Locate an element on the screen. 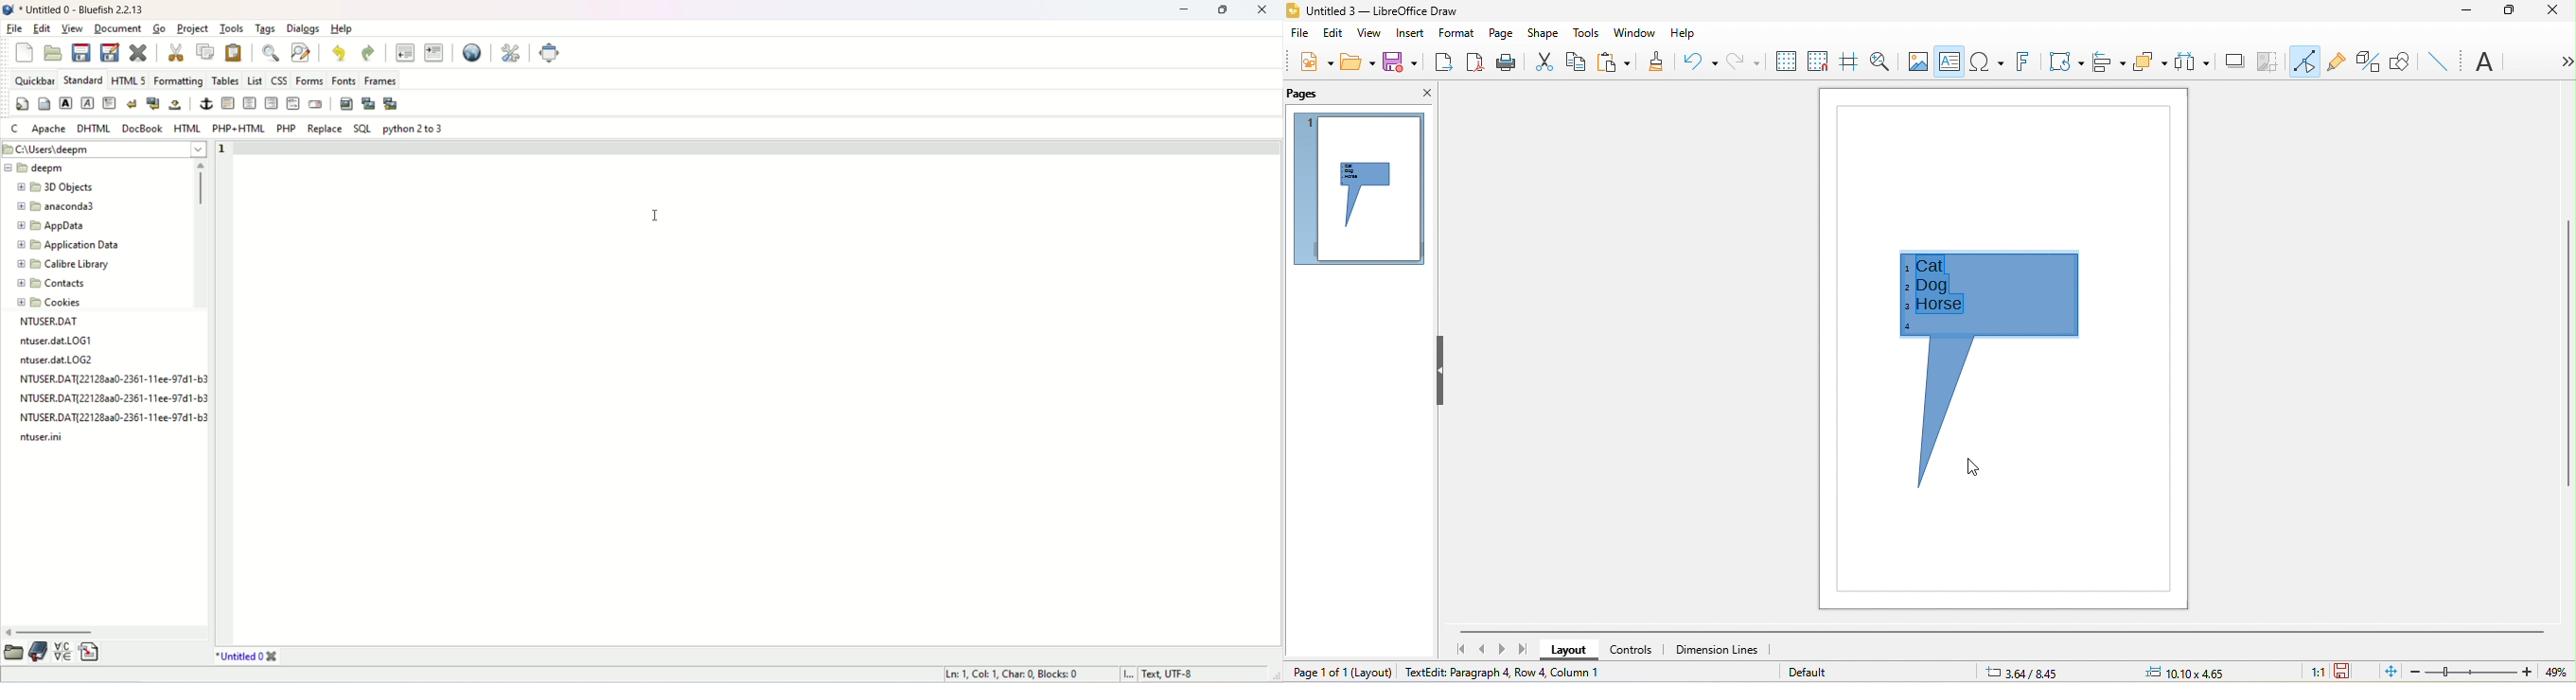  page is located at coordinates (1501, 30).